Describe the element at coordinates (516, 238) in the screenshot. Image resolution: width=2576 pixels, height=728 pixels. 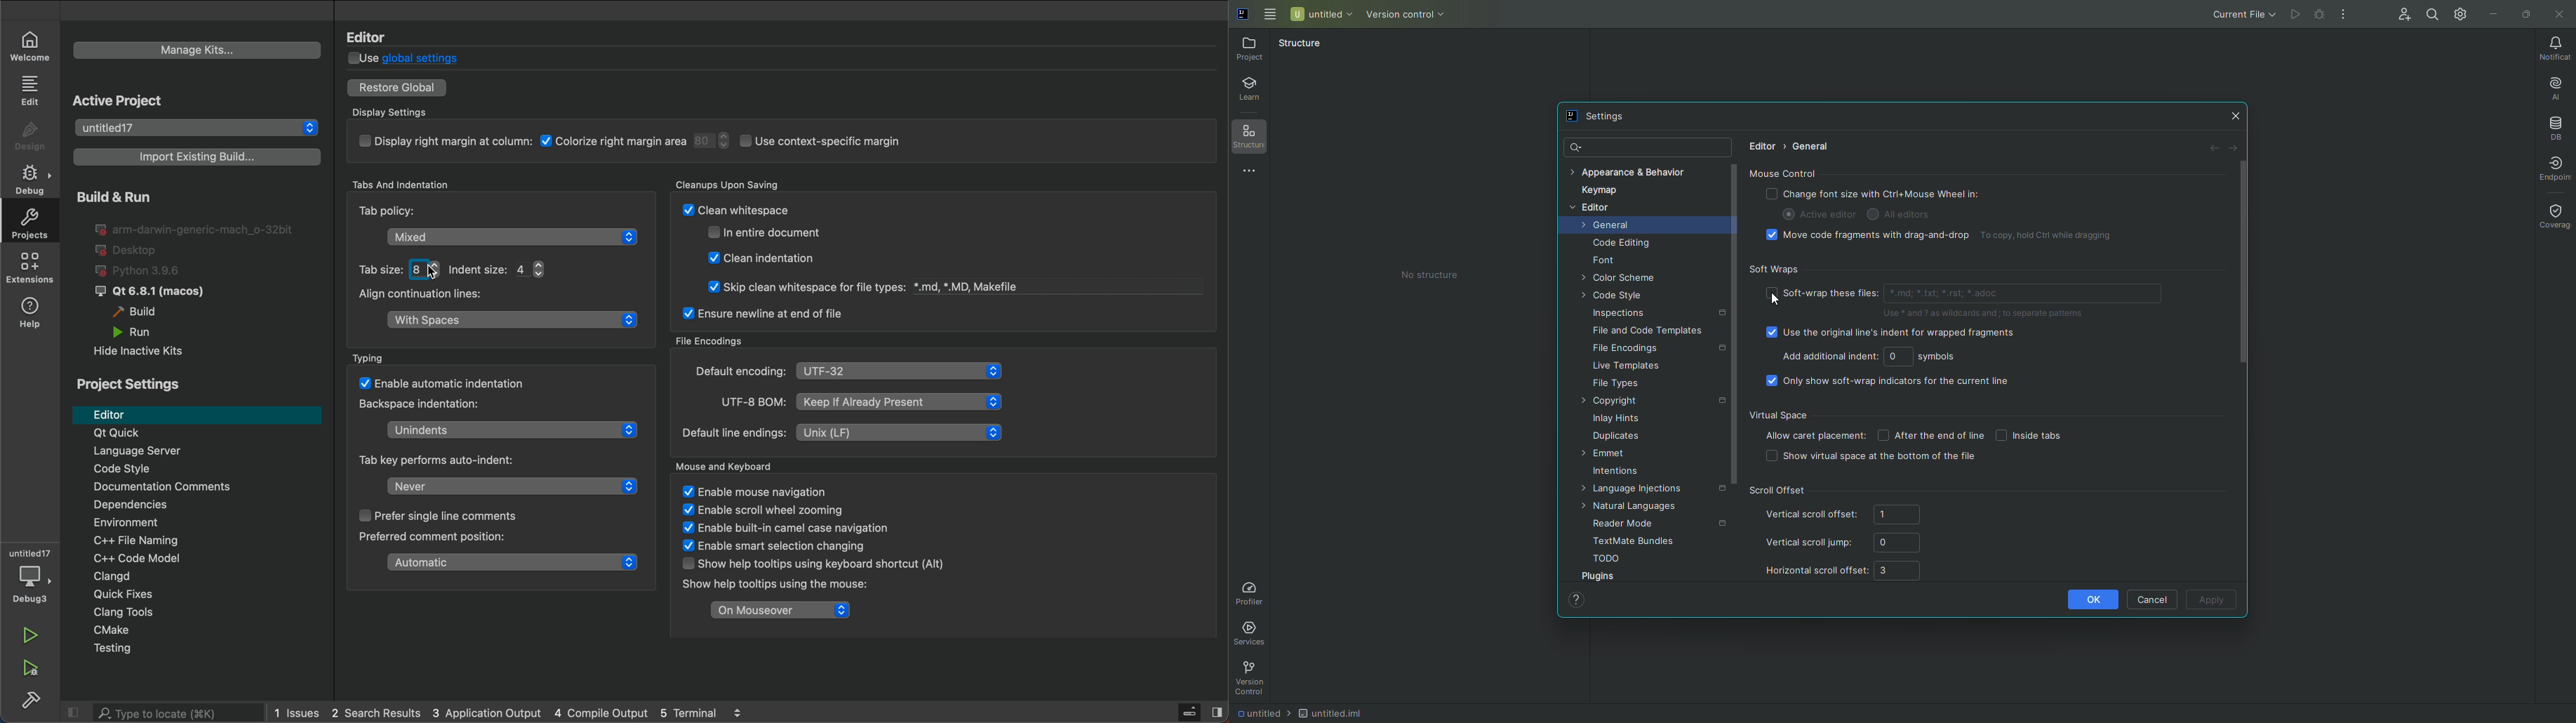
I see `selected type` at that location.